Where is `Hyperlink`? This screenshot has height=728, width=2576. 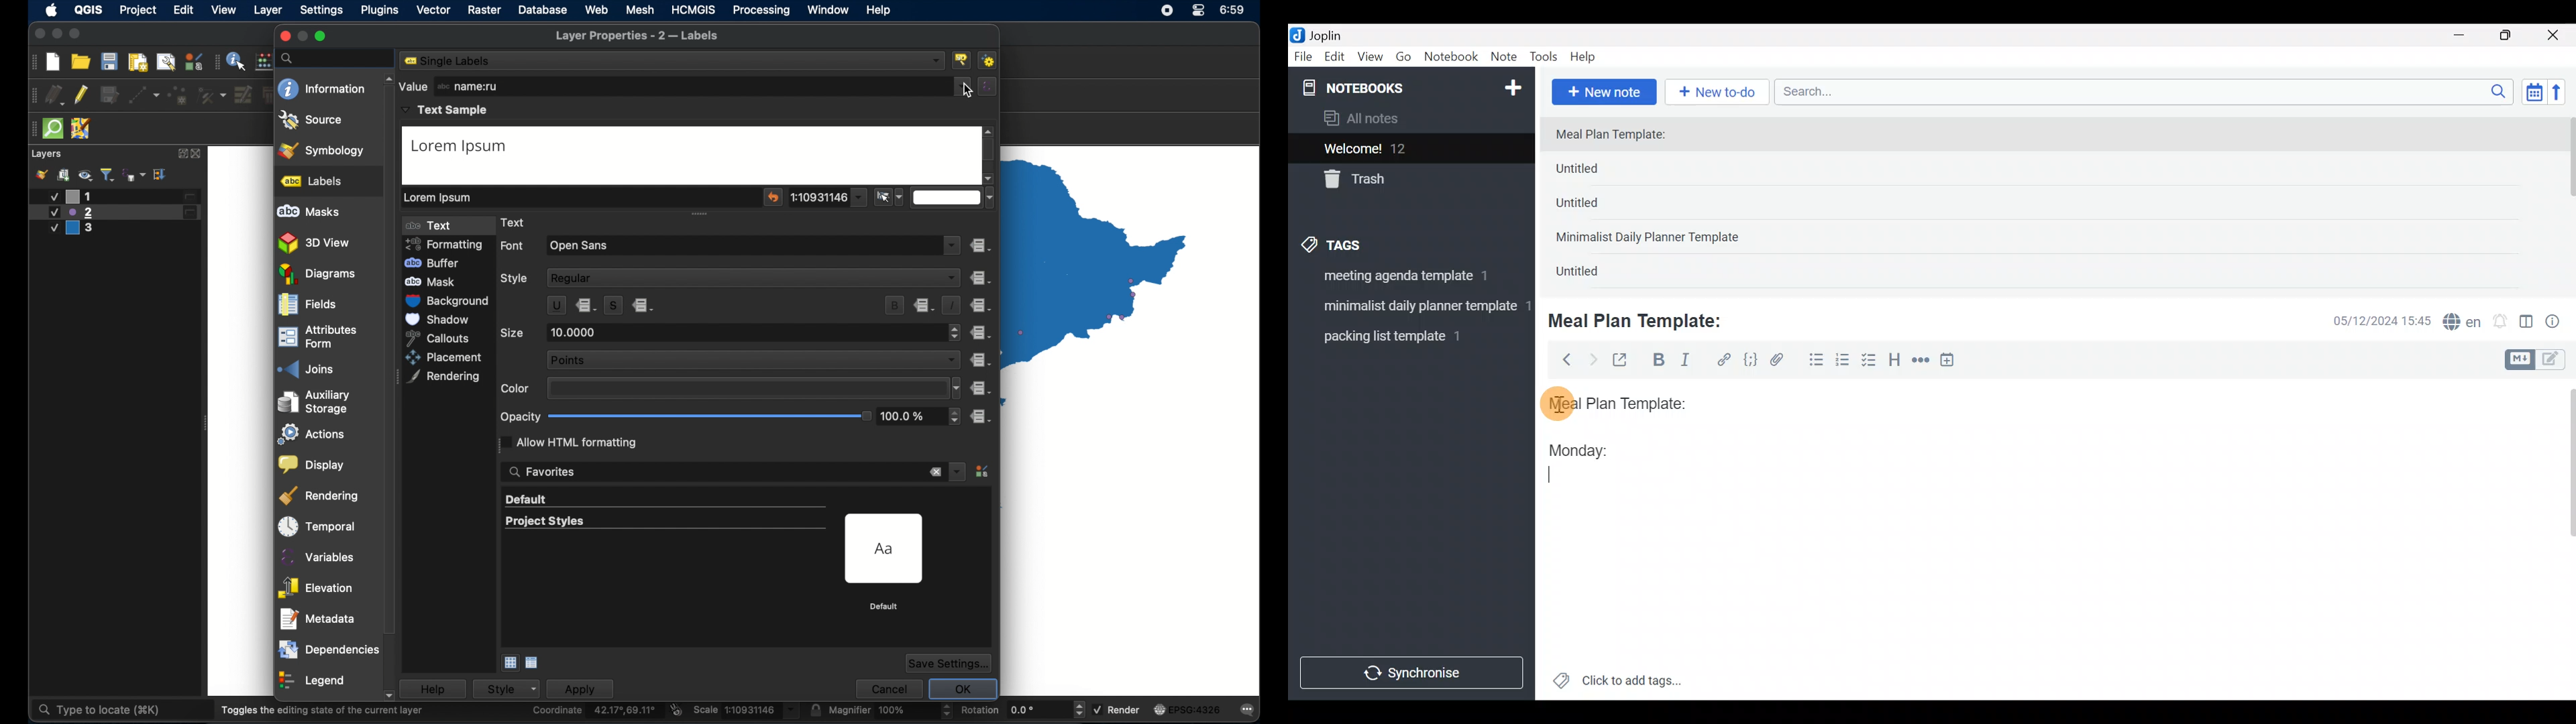
Hyperlink is located at coordinates (1724, 360).